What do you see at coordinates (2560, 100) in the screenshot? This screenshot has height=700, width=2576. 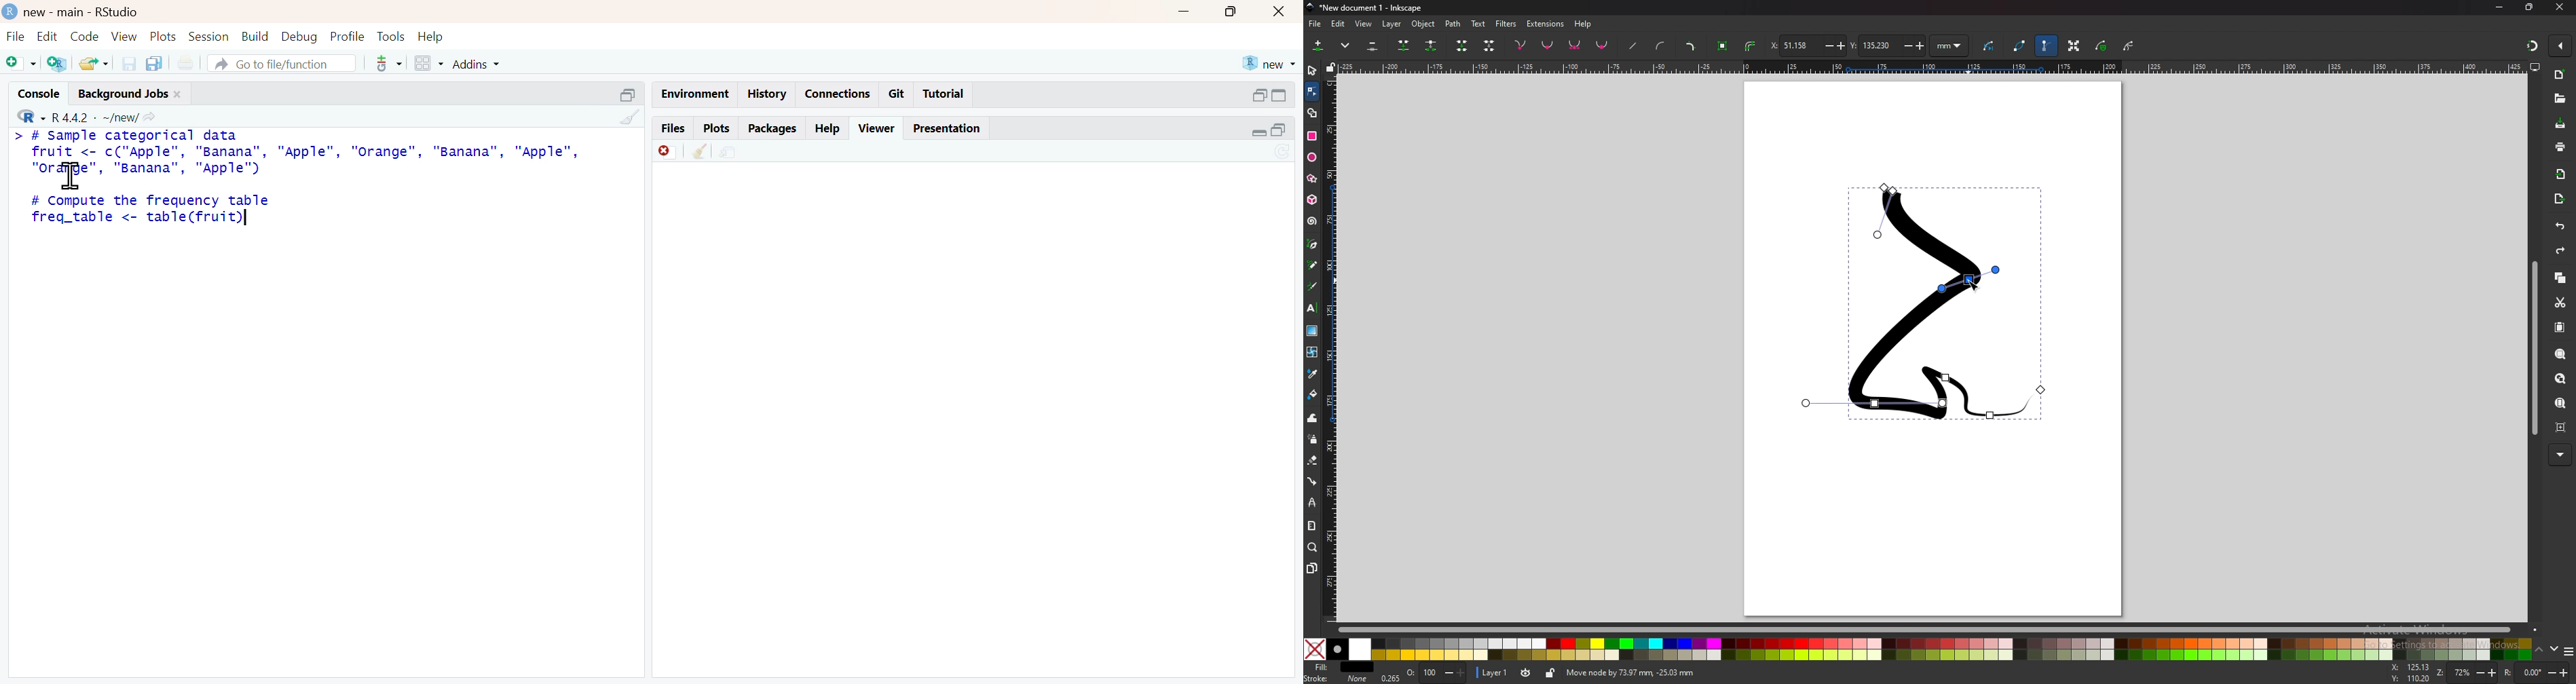 I see `open` at bounding box center [2560, 100].